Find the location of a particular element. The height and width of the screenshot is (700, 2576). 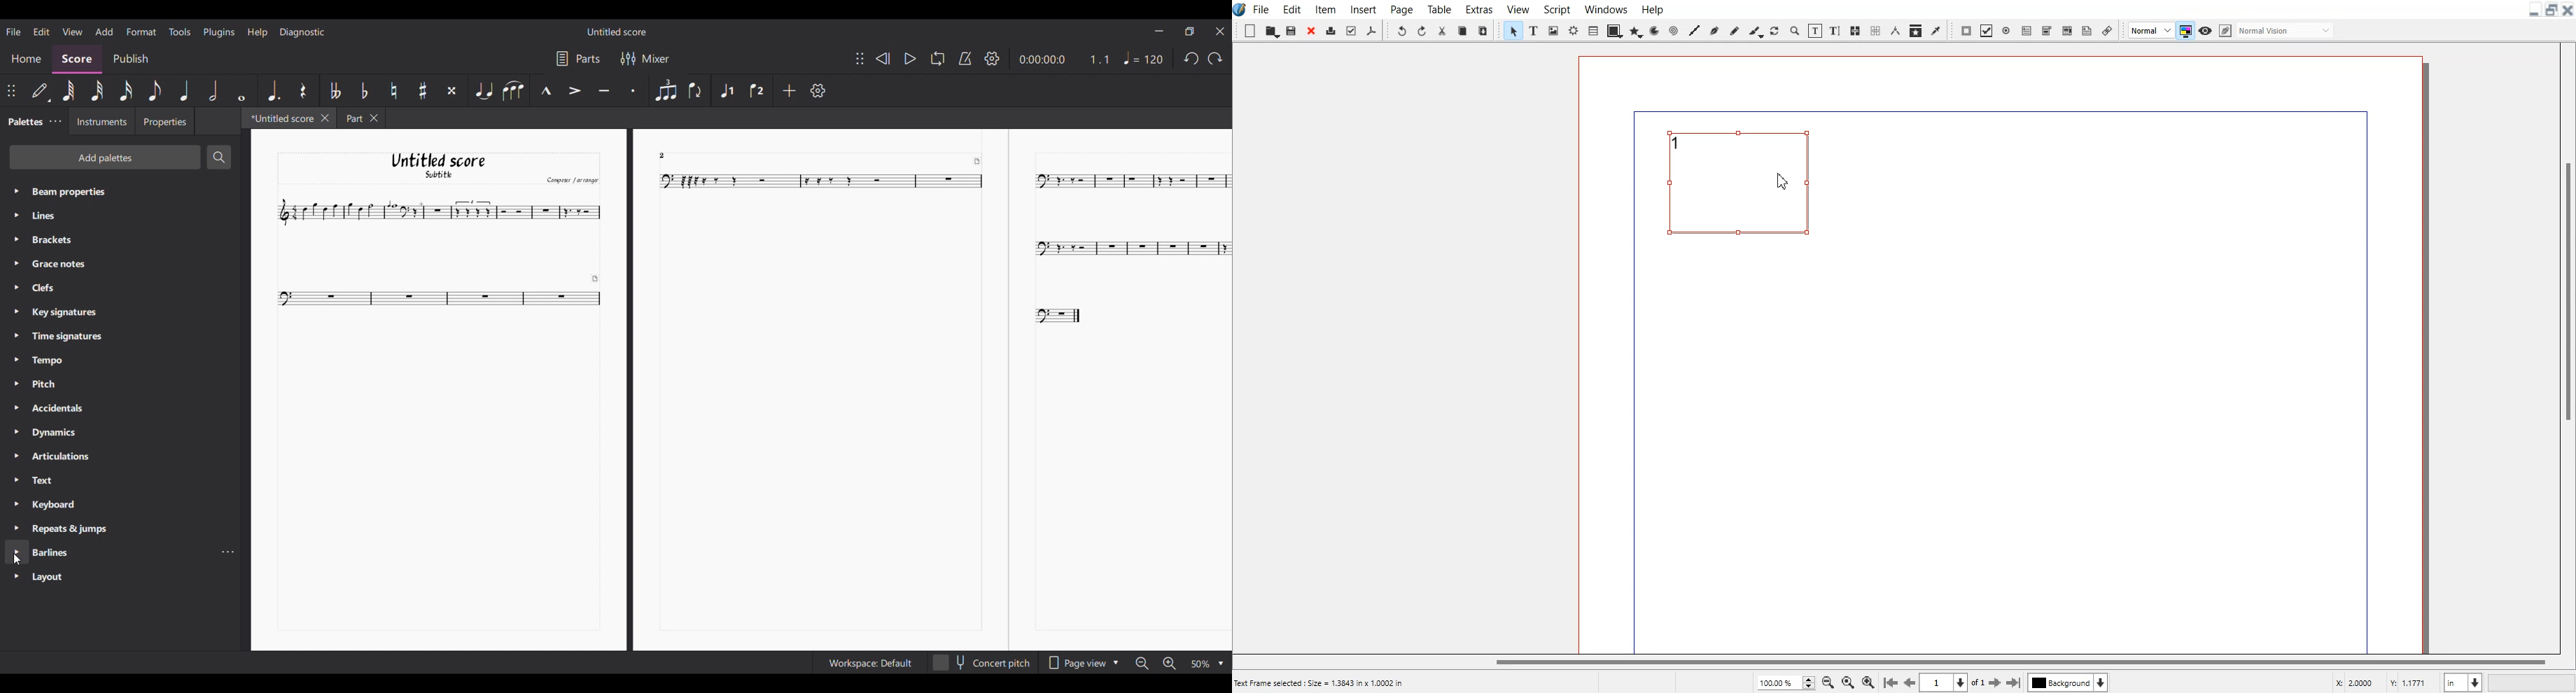

Open is located at coordinates (1272, 31).